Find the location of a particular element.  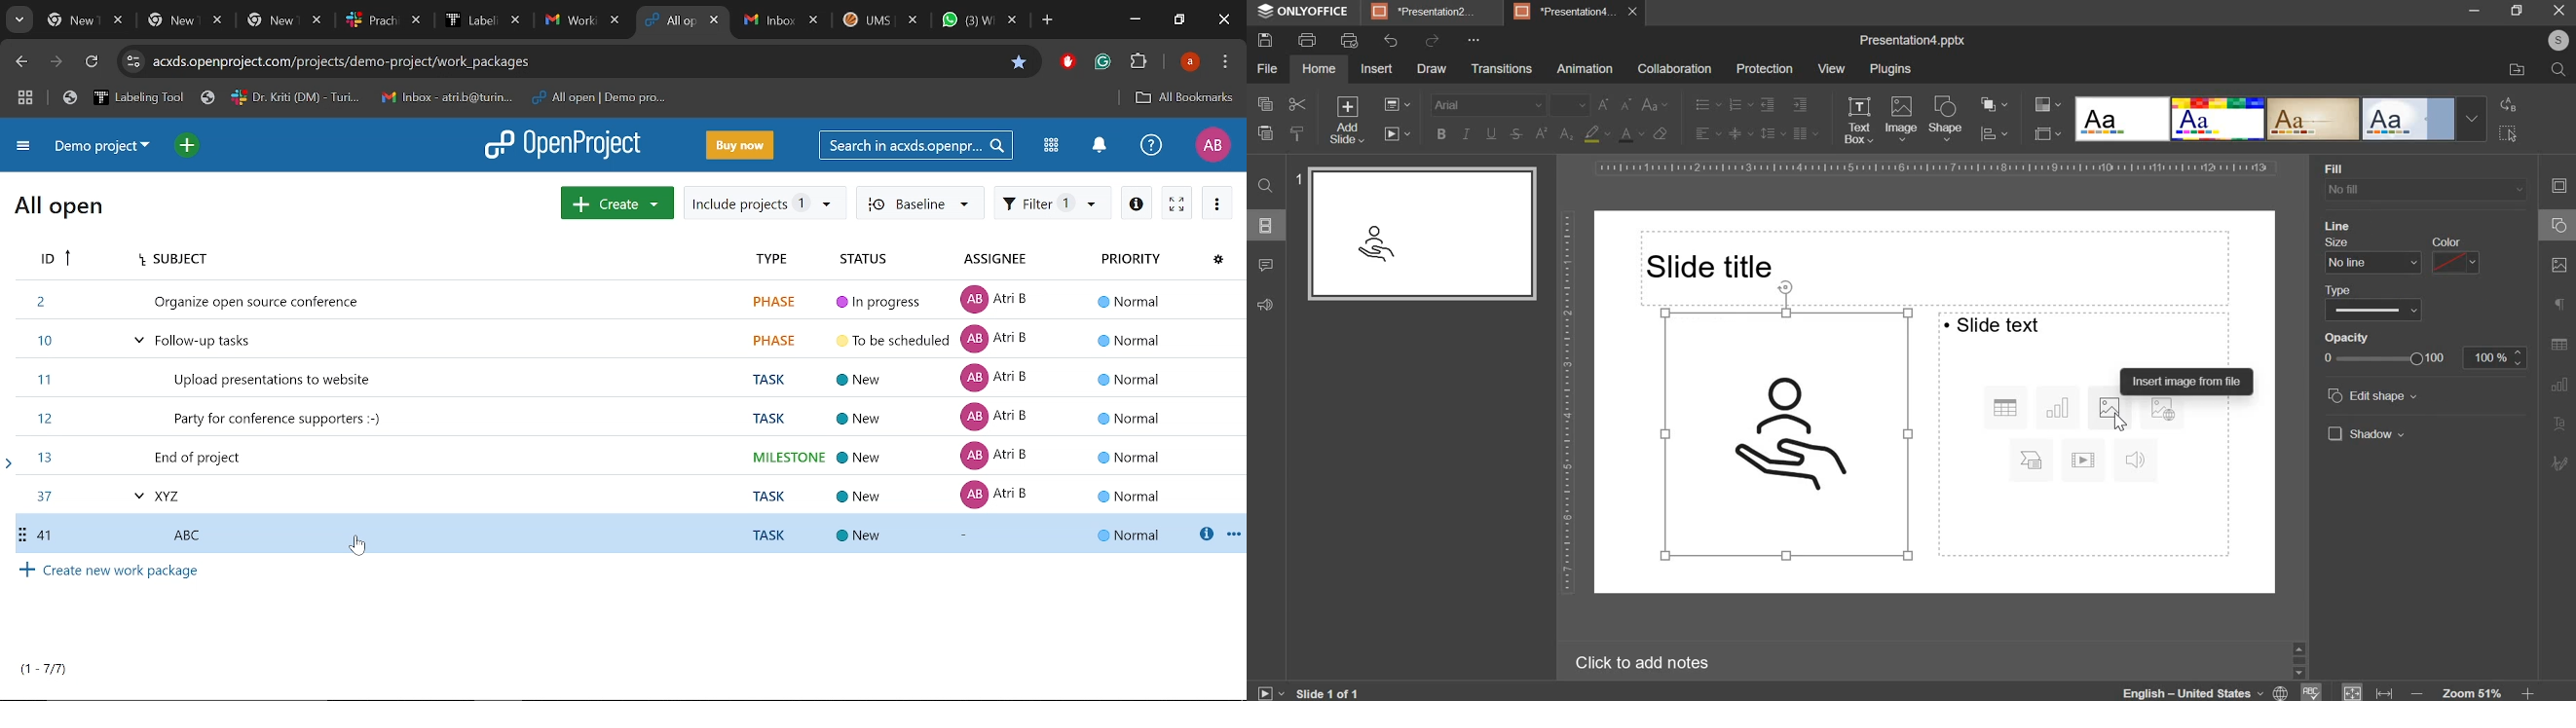

Presentation4.pptx is located at coordinates (1913, 40).